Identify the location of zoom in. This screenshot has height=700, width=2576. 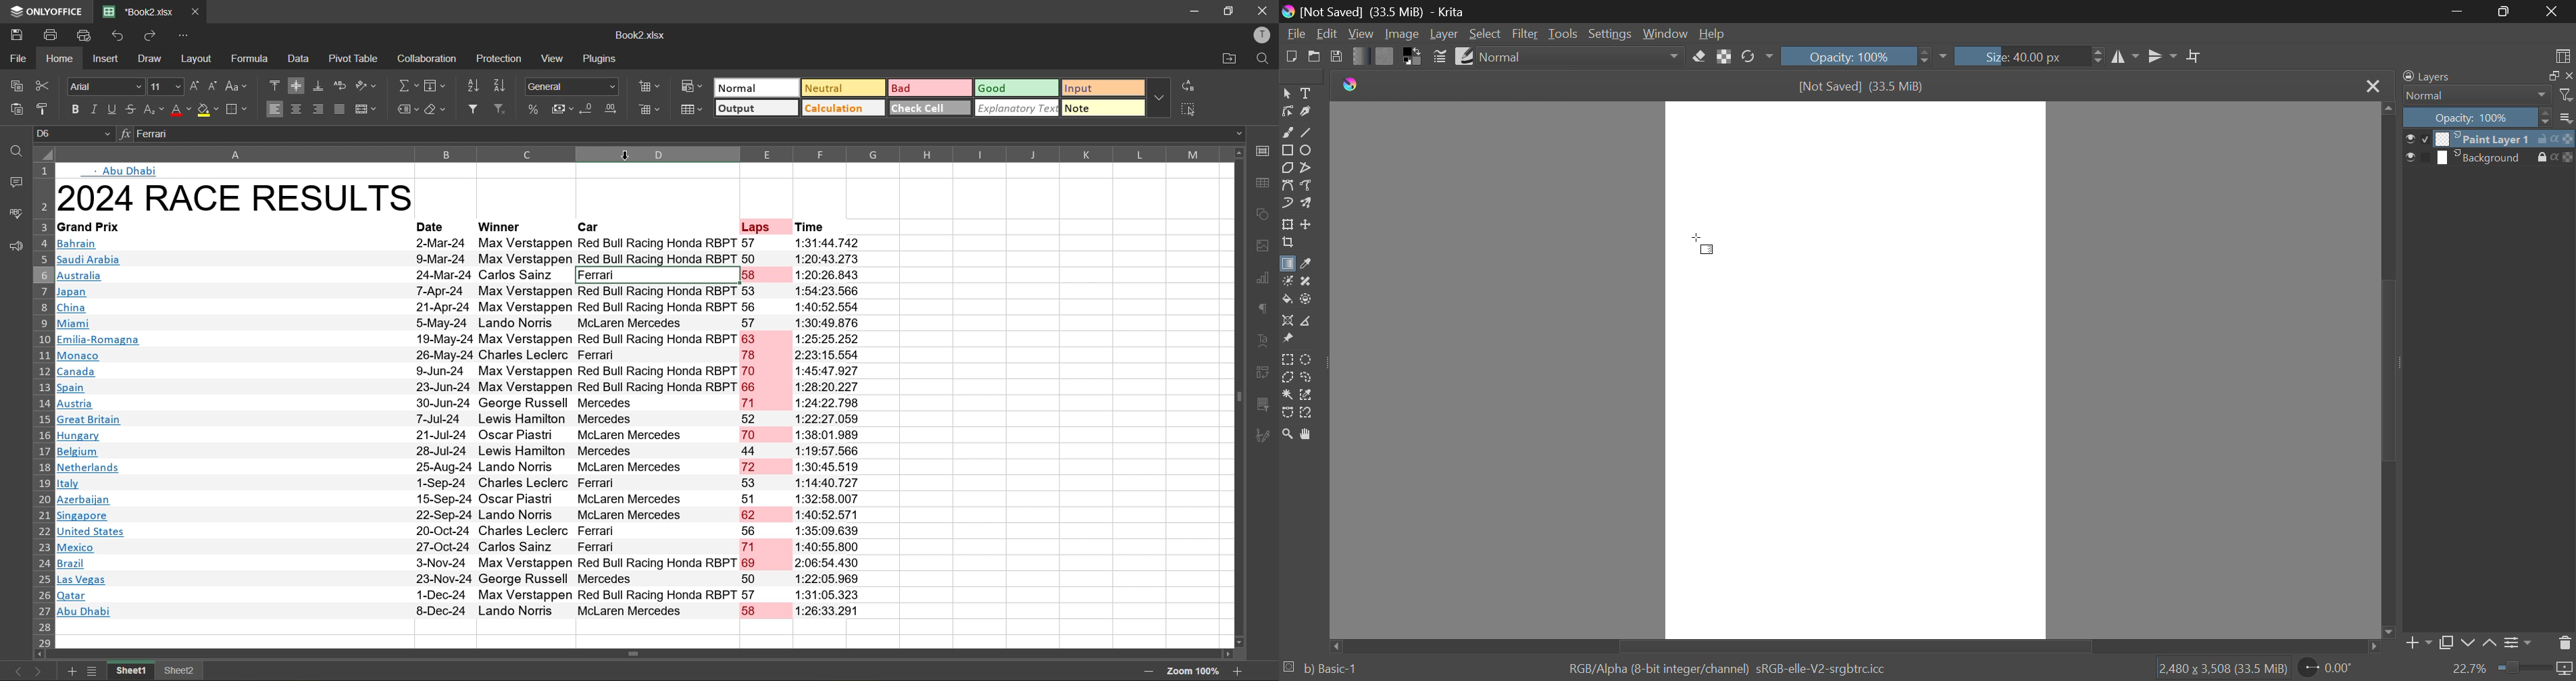
(1240, 672).